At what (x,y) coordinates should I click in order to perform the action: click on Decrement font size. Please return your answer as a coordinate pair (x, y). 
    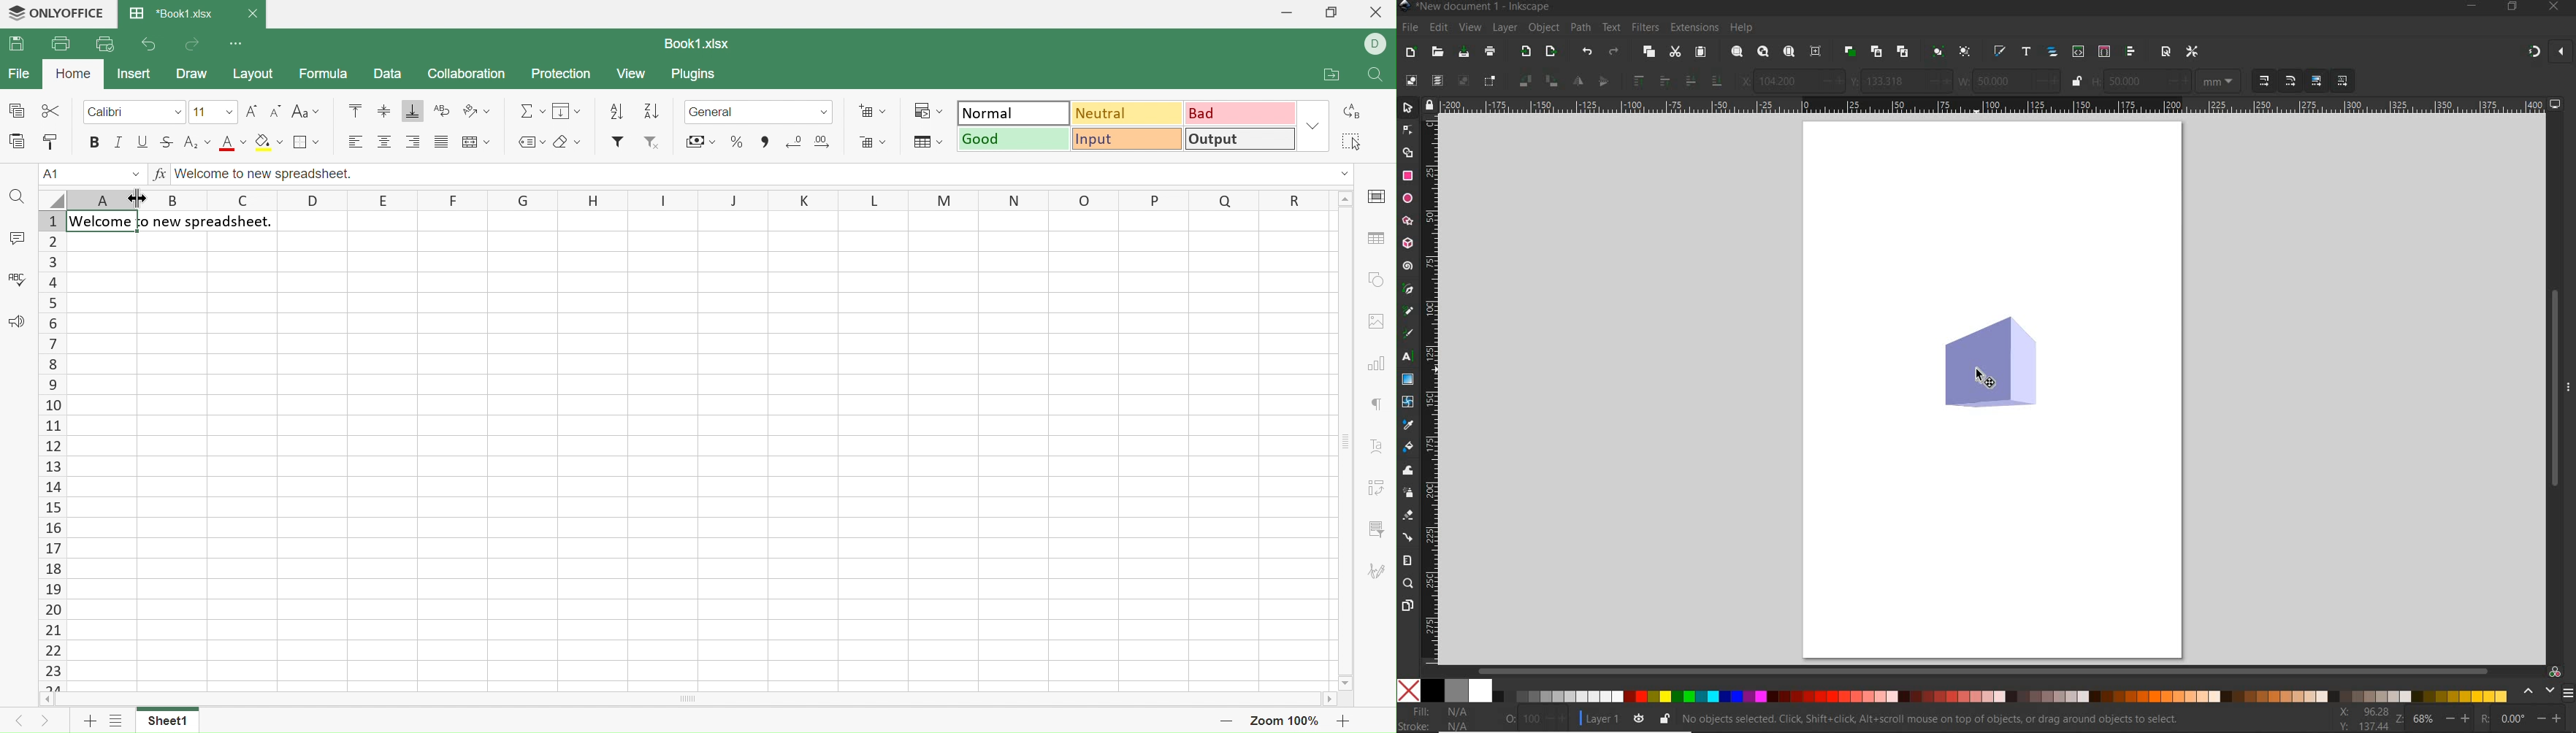
    Looking at the image, I should click on (276, 111).